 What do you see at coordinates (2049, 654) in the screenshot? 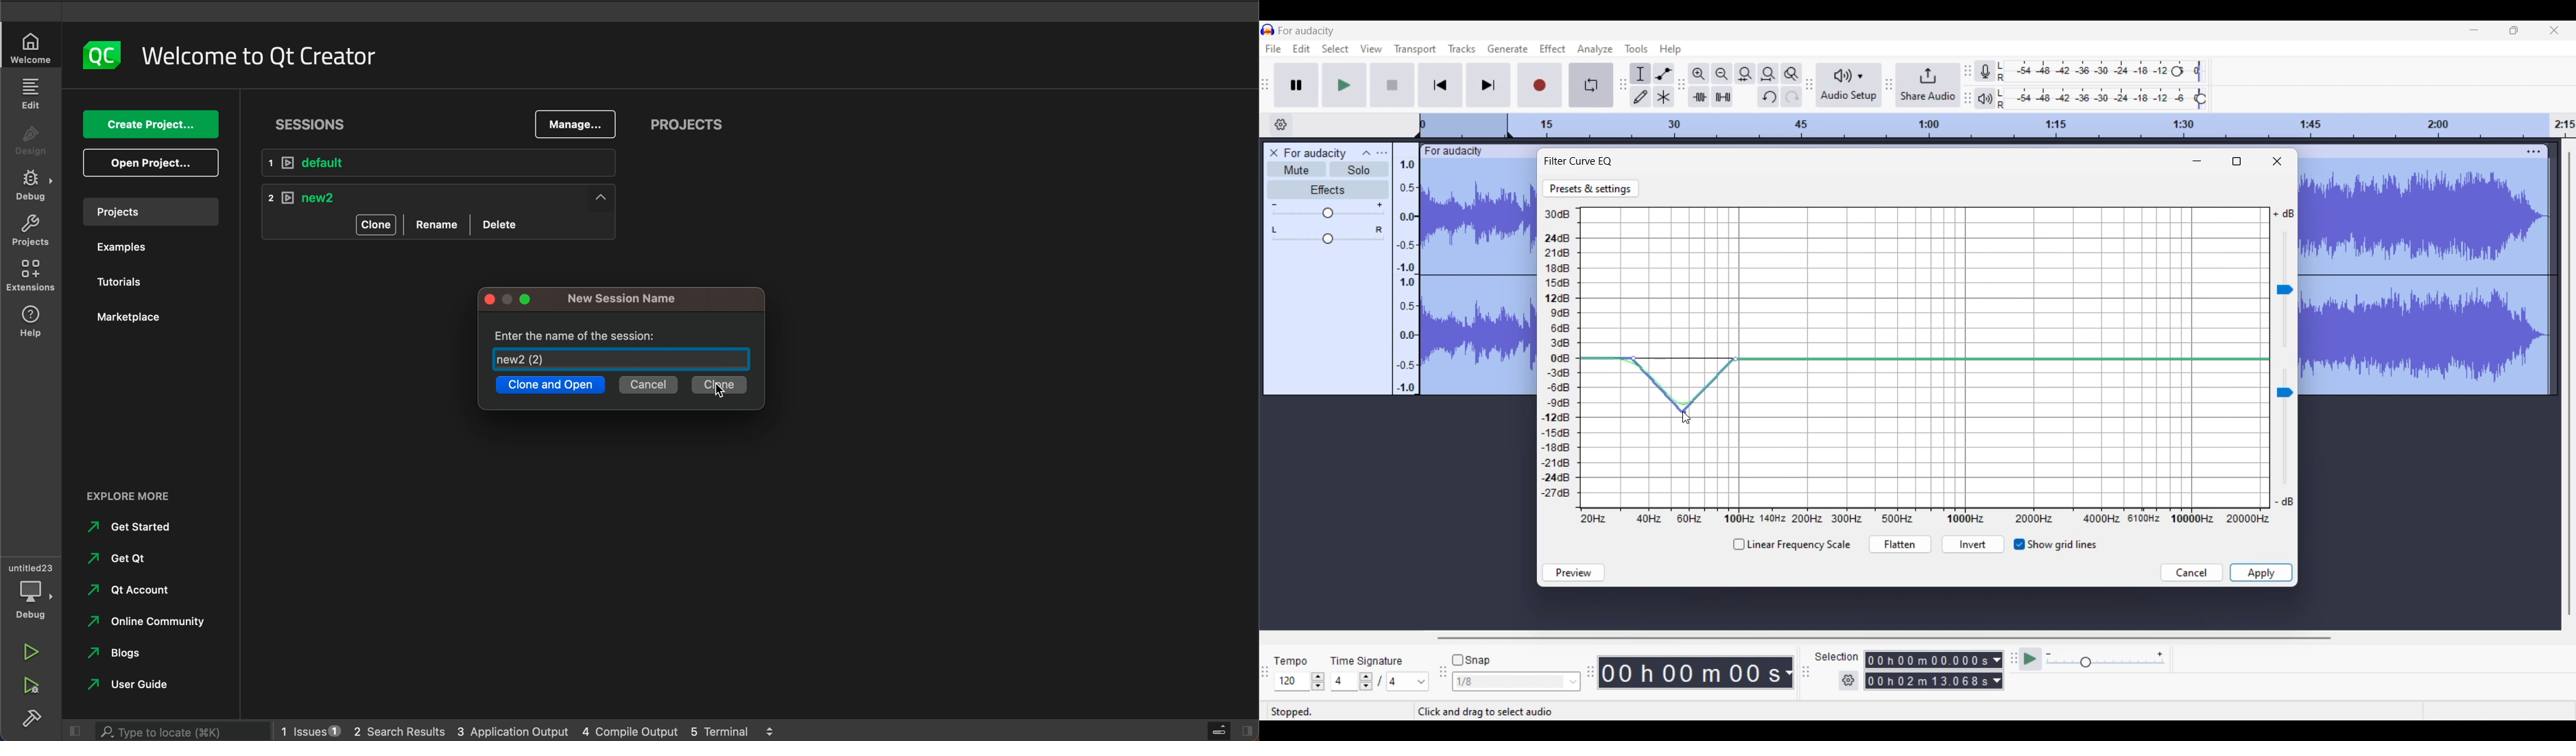
I see `Min. playback speed` at bounding box center [2049, 654].